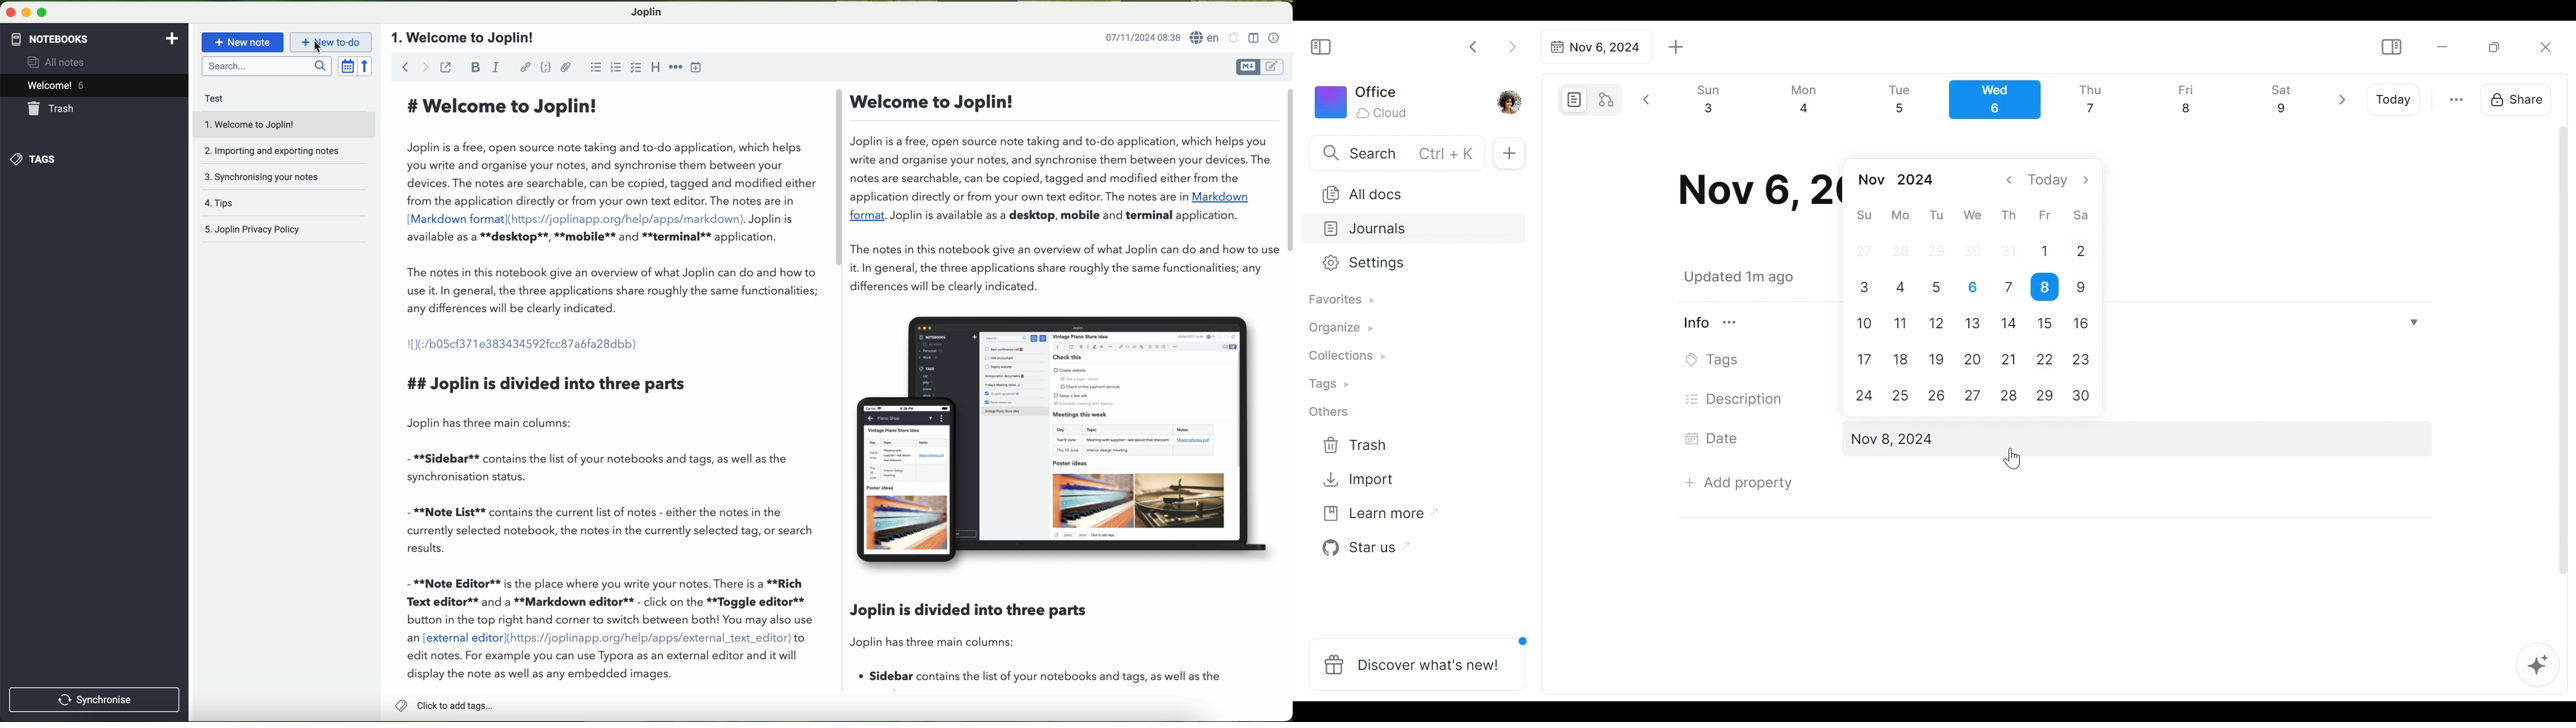  I want to click on notebooks tab, so click(94, 39).